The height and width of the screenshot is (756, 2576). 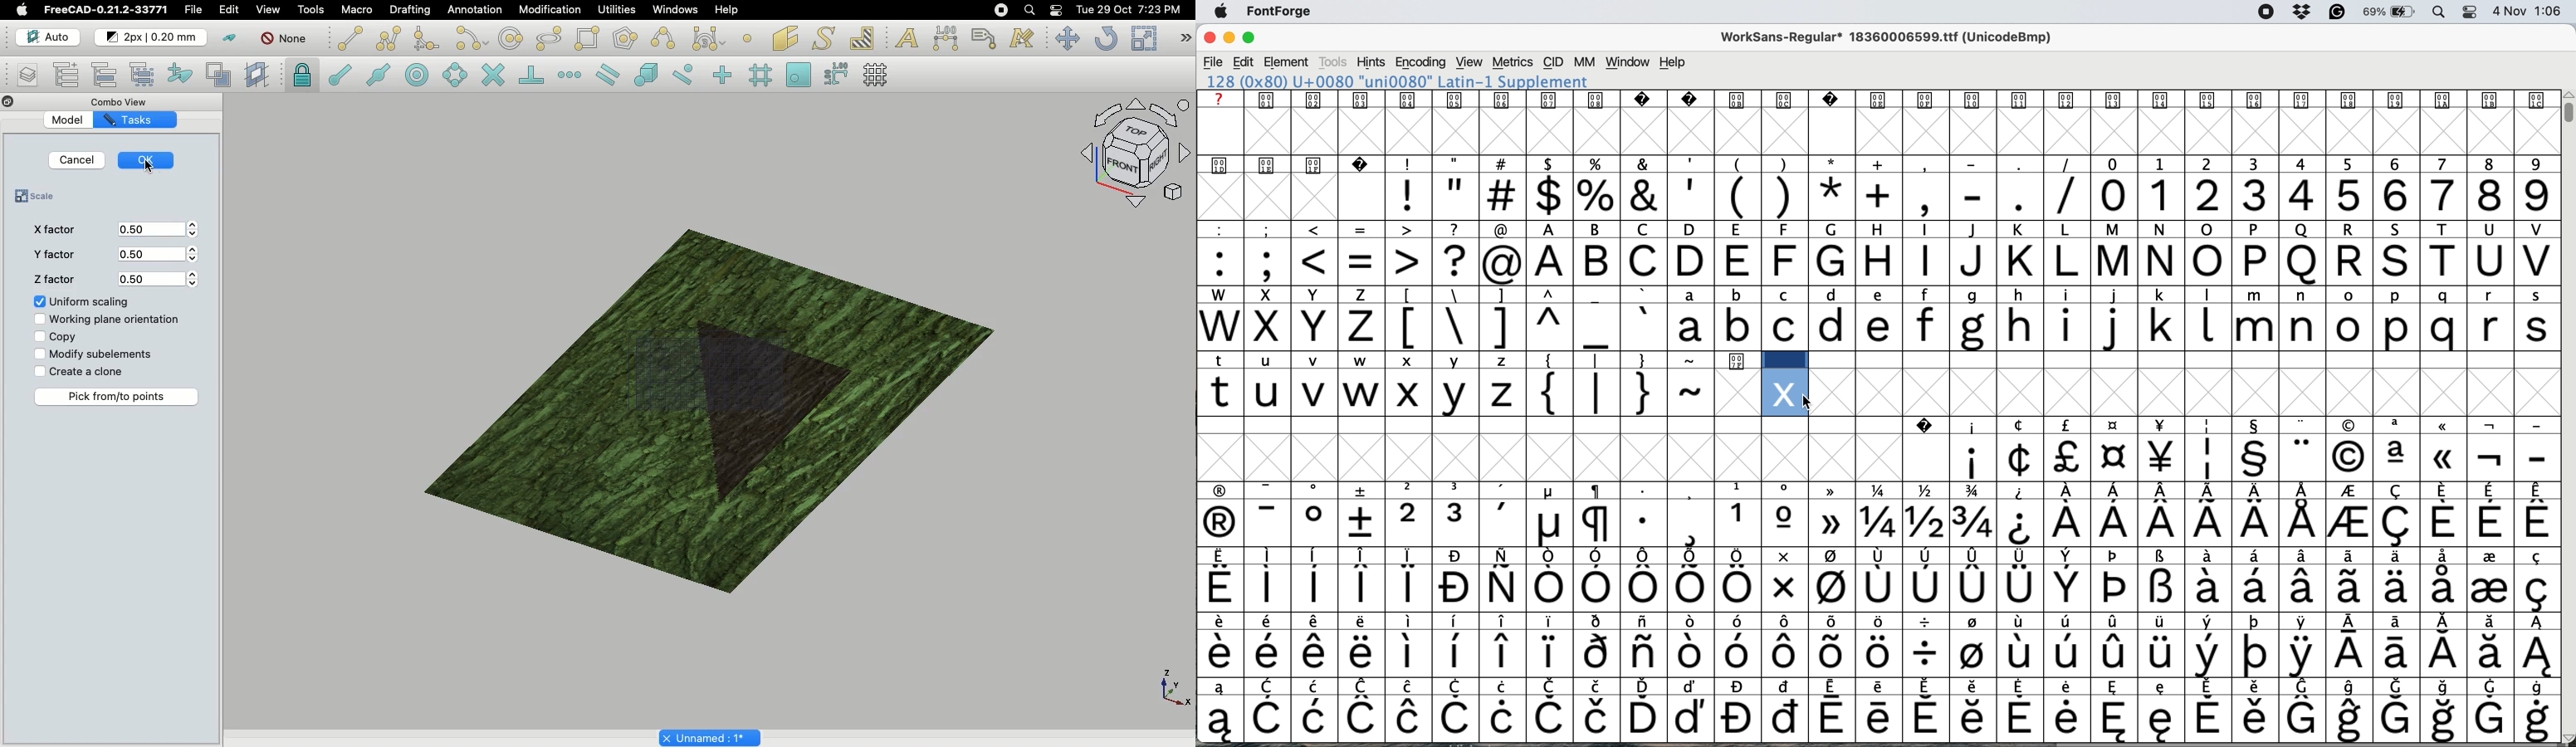 I want to click on Working plane orientation, so click(x=107, y=321).